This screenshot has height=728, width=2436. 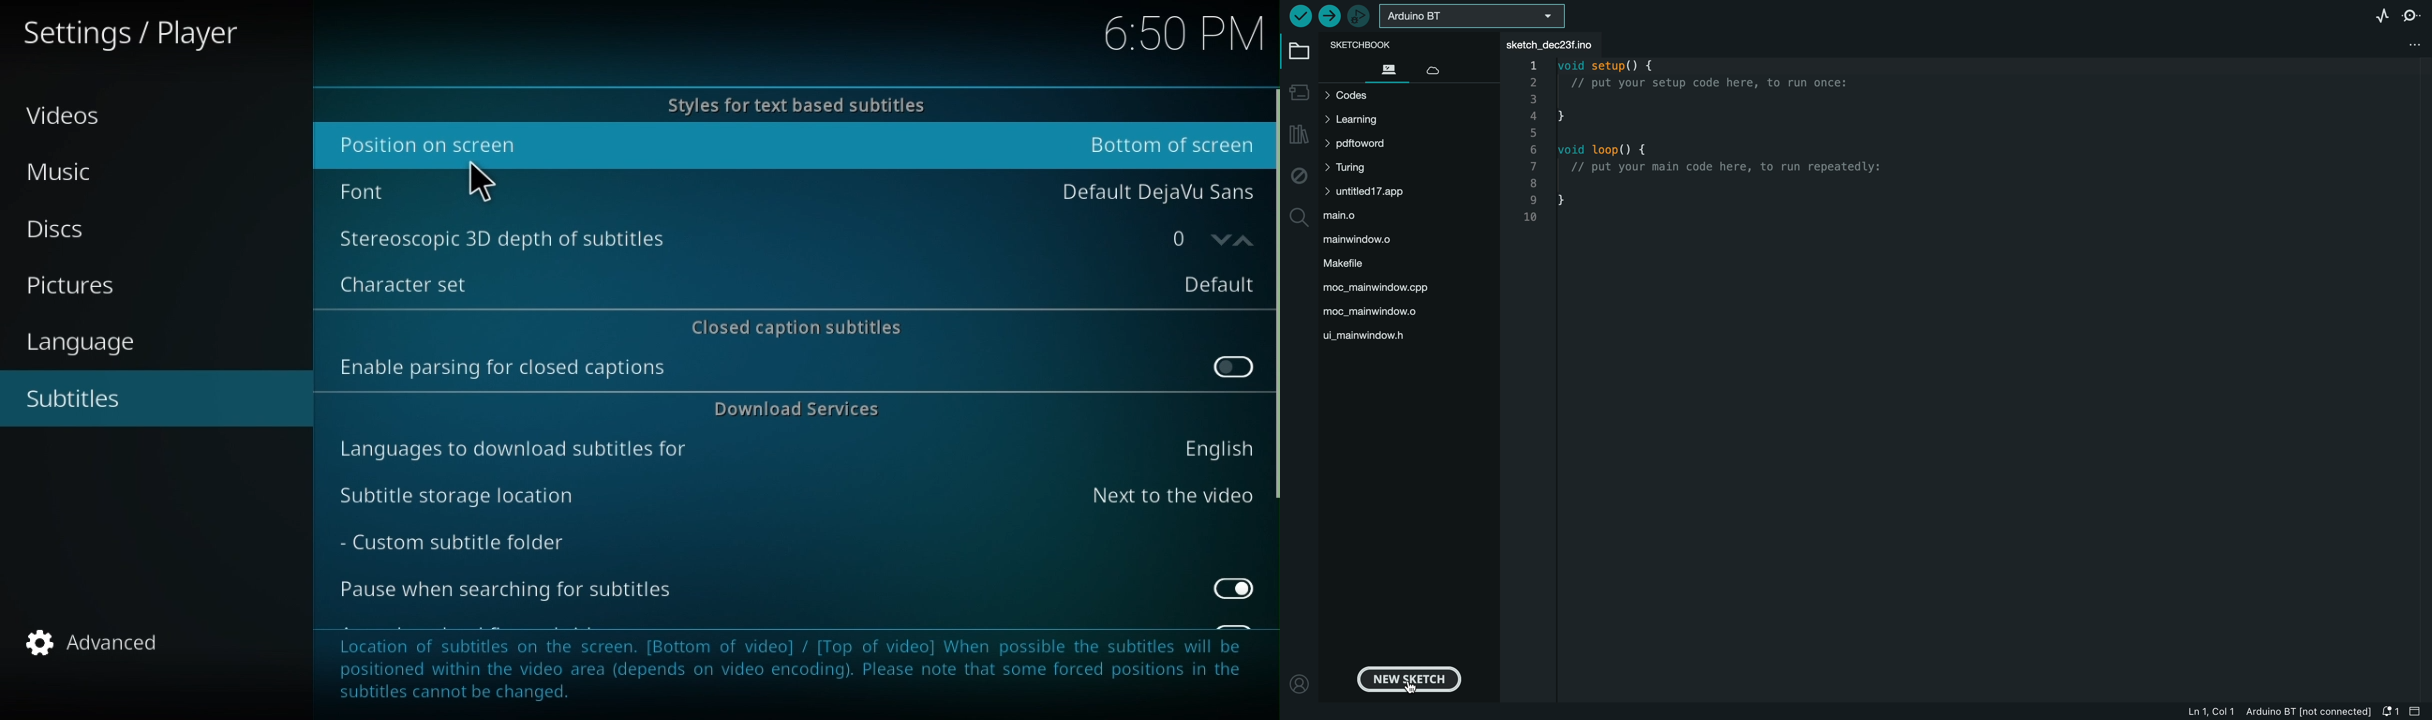 I want to click on library manager, so click(x=1298, y=135).